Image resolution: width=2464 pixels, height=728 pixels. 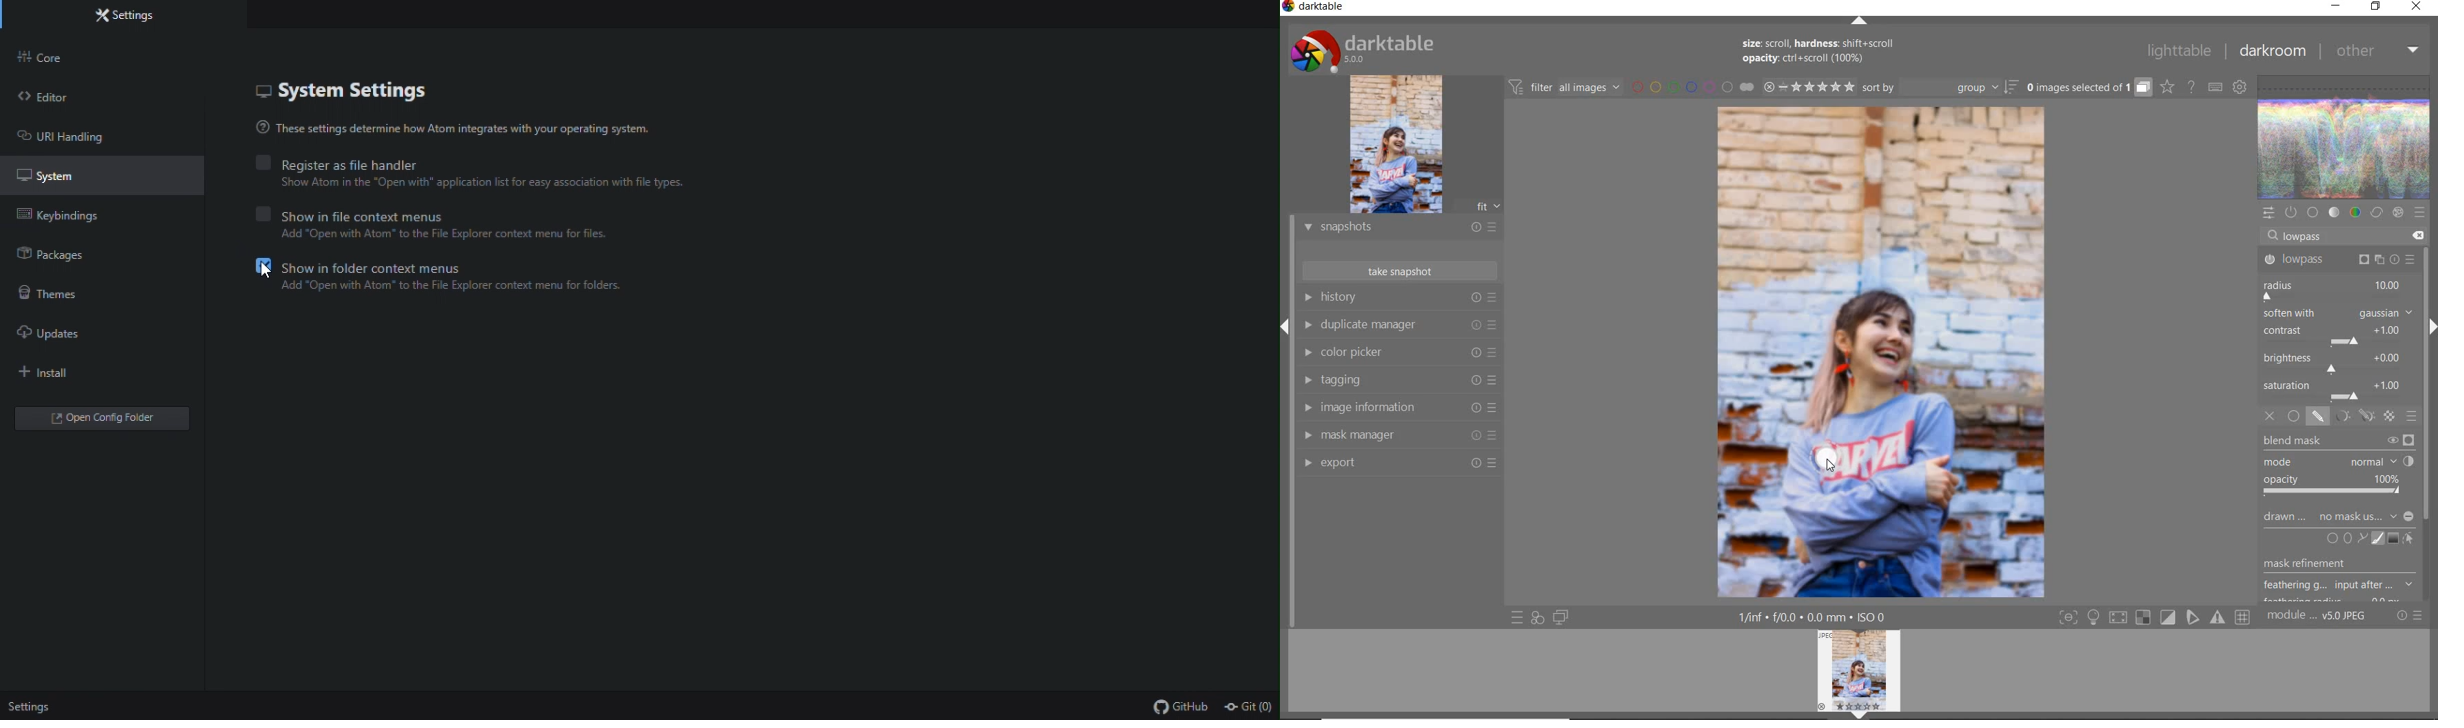 What do you see at coordinates (28, 707) in the screenshot?
I see `settings` at bounding box center [28, 707].